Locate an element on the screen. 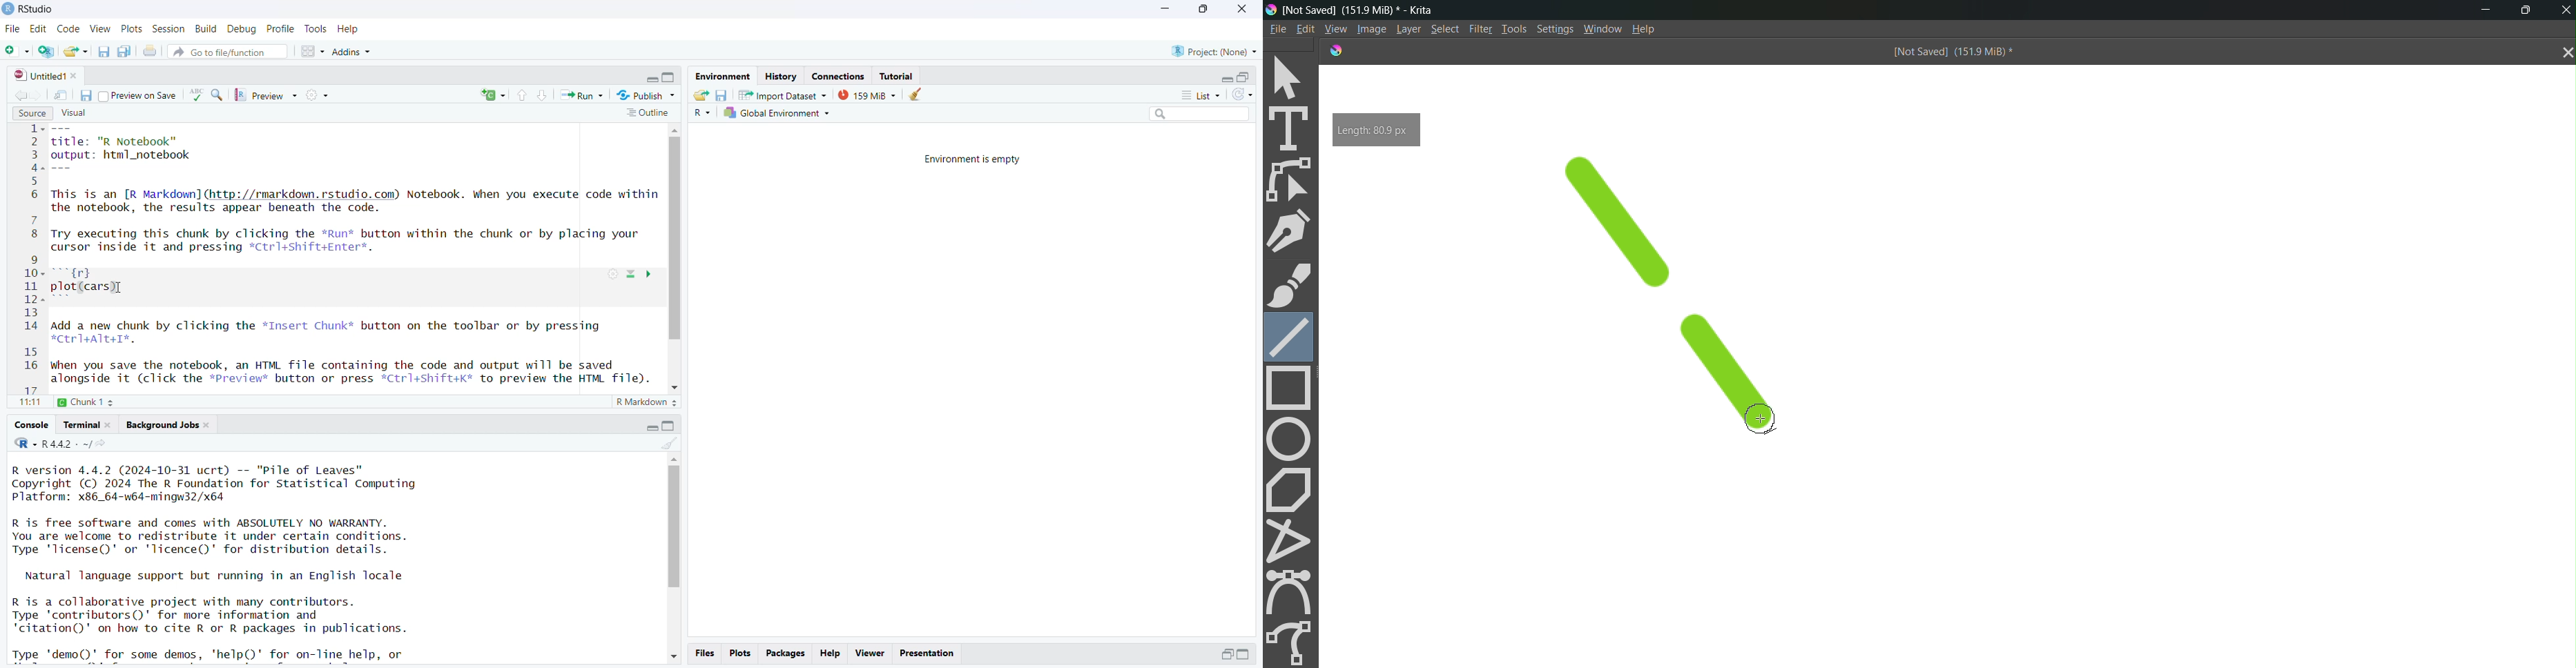 This screenshot has height=672, width=2576. Image is located at coordinates (1369, 30).